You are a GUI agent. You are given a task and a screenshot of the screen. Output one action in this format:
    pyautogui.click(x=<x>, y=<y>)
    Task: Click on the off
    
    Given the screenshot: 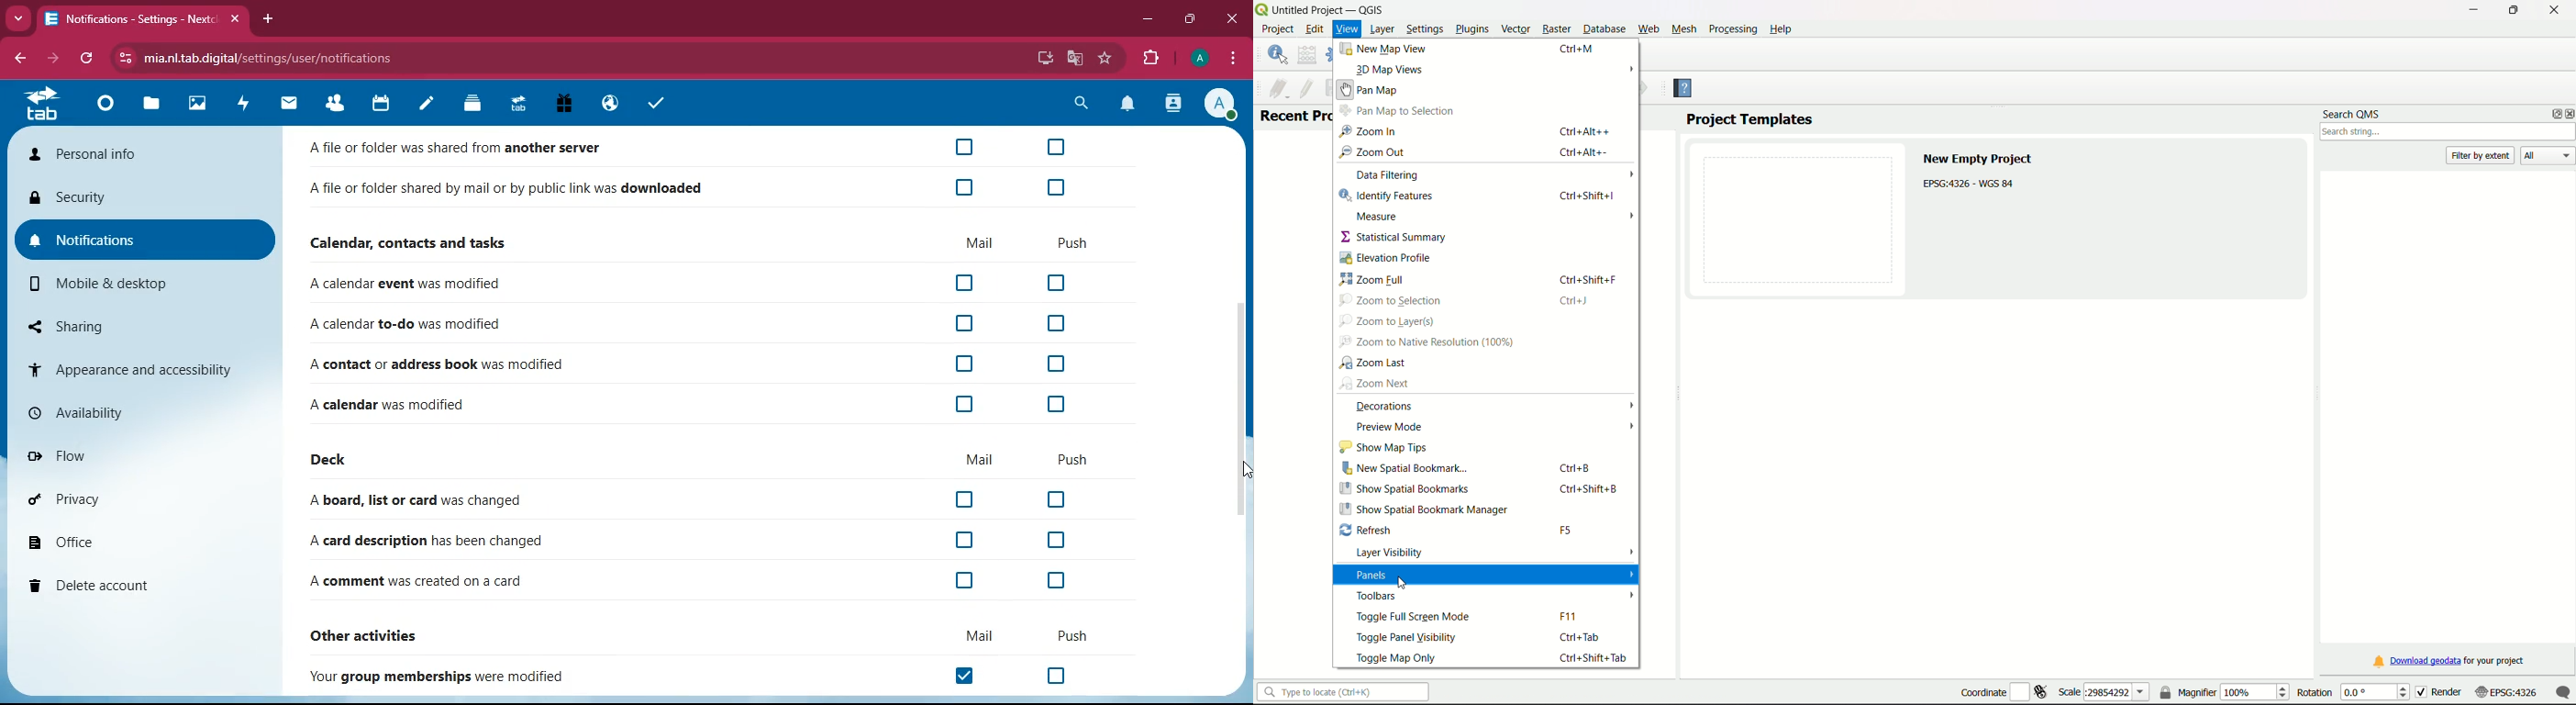 What is the action you would take?
    pyautogui.click(x=967, y=499)
    